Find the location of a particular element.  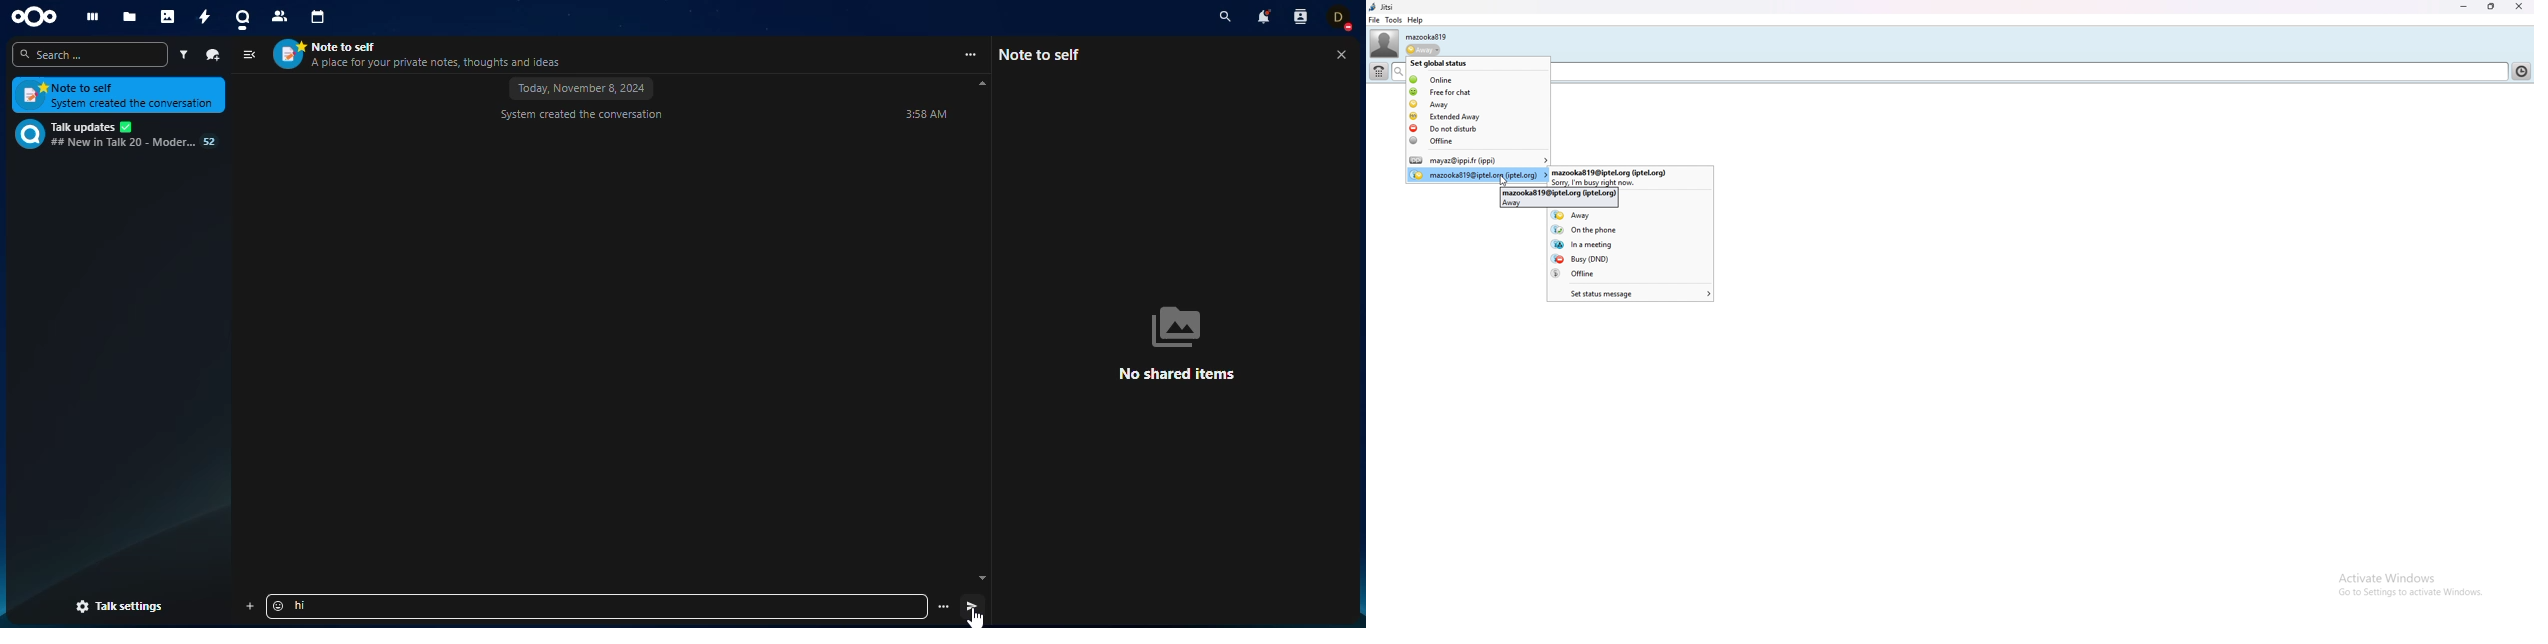

Emoji is located at coordinates (277, 606).